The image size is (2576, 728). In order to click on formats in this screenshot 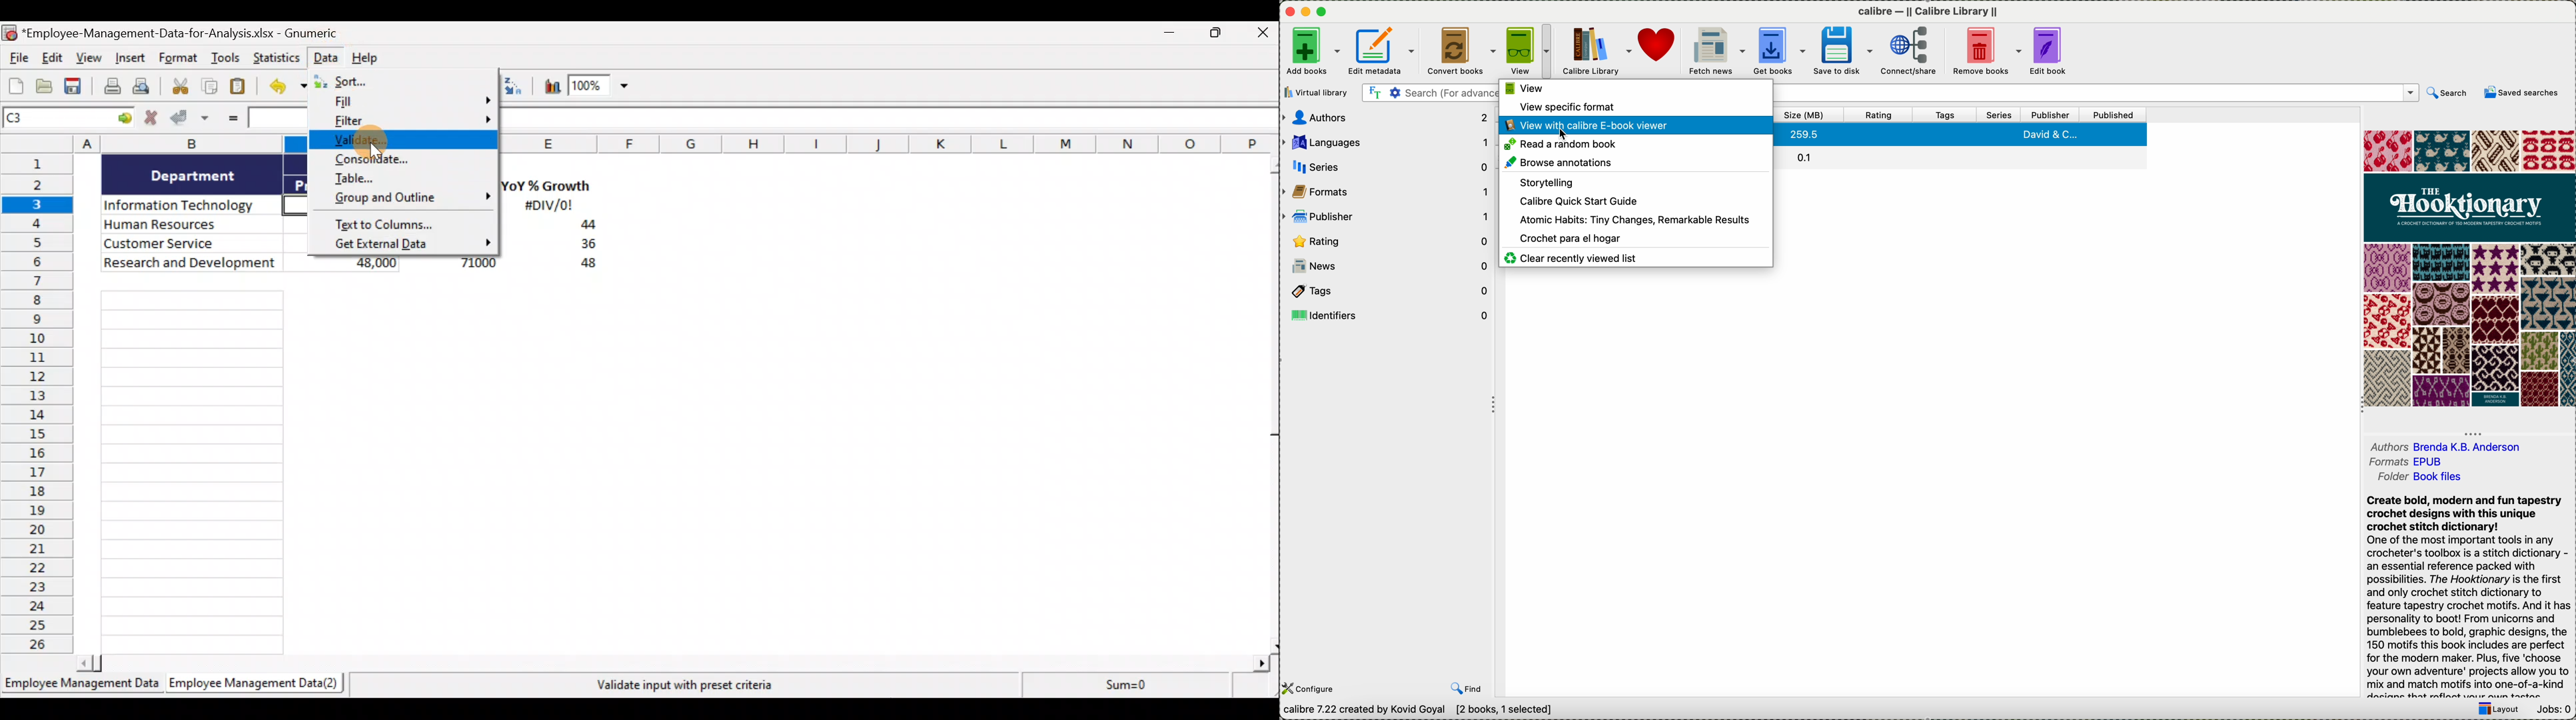, I will do `click(2409, 462)`.